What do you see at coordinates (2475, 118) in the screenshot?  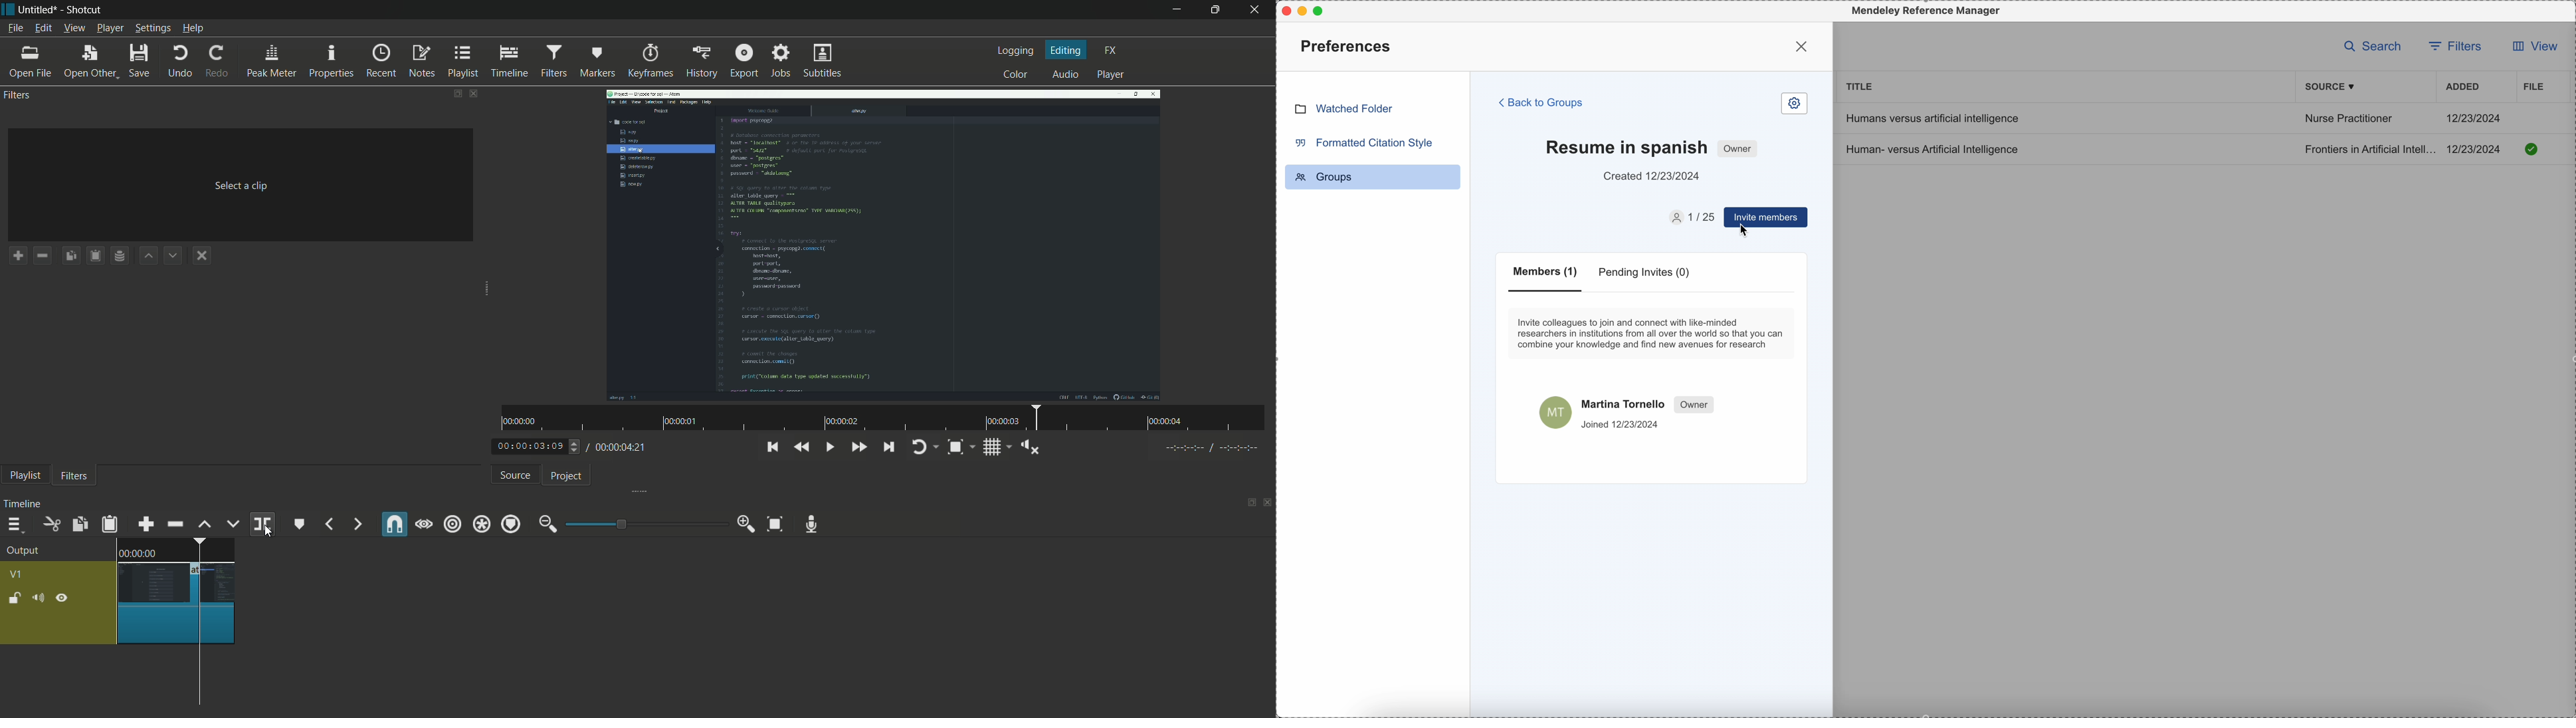 I see `12/23/2024` at bounding box center [2475, 118].